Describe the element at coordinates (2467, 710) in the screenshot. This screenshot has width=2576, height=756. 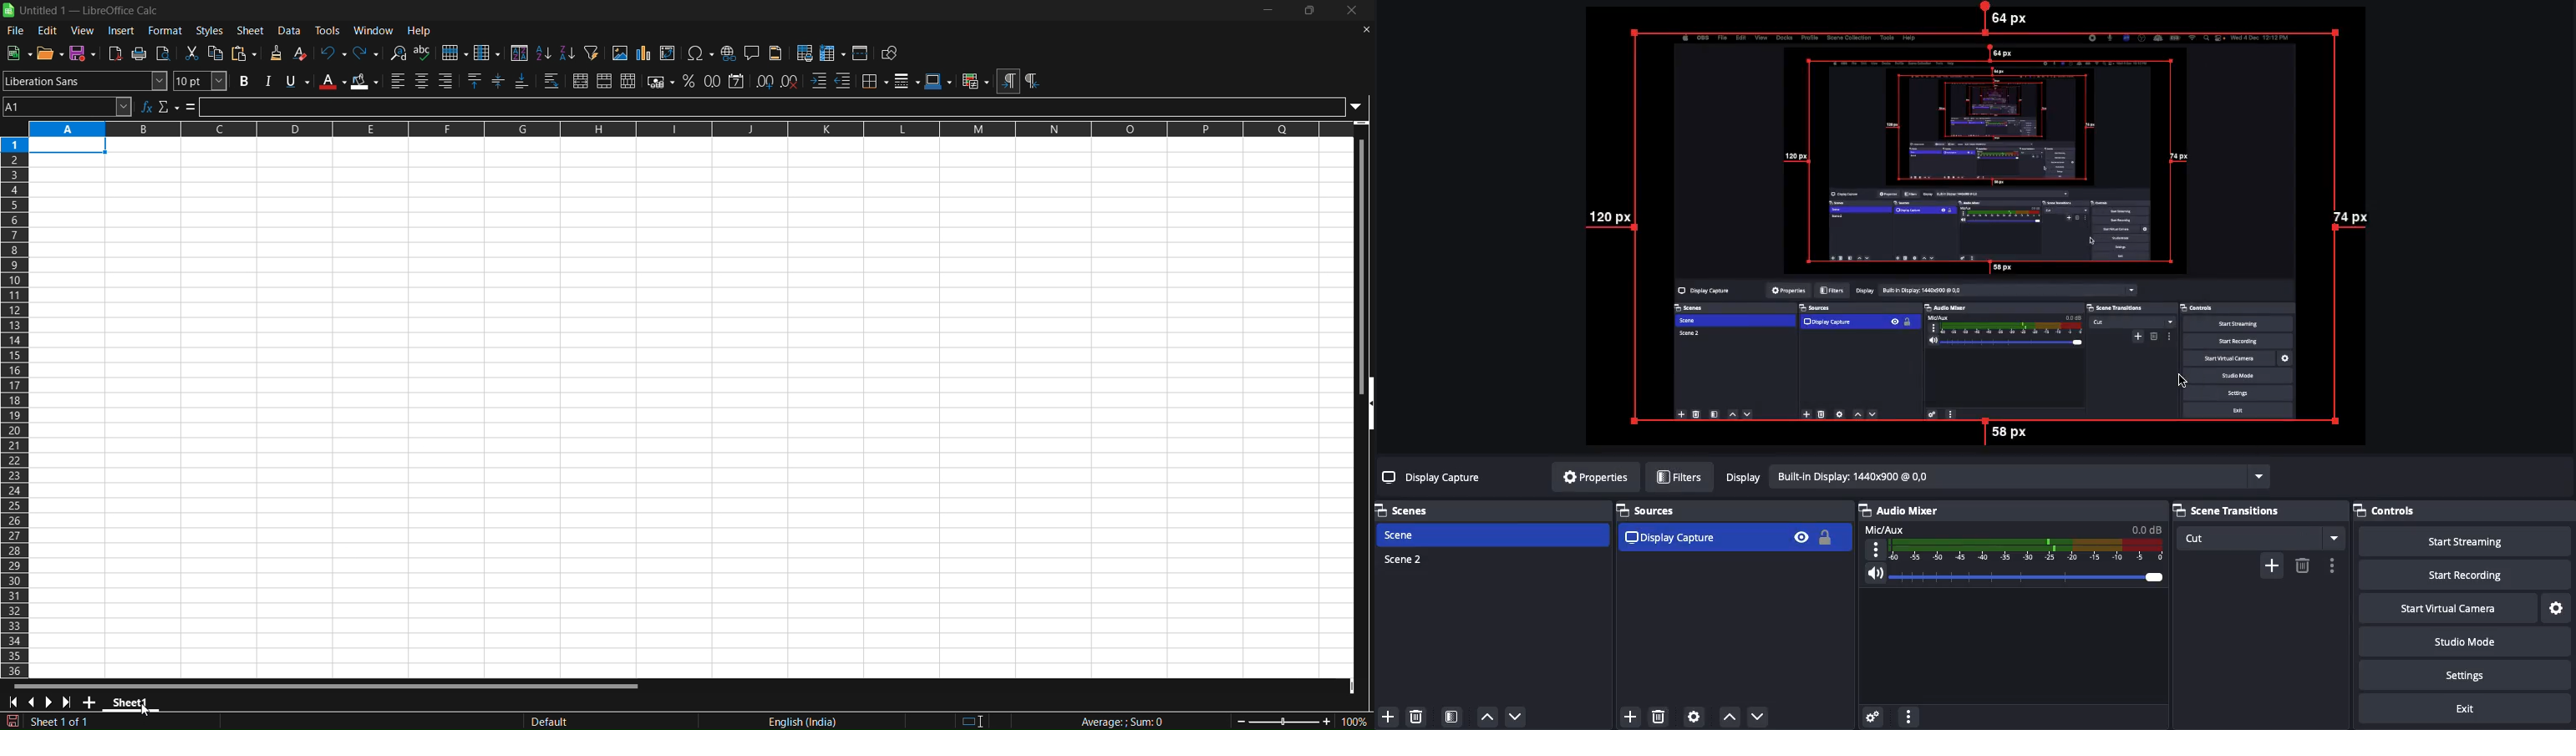
I see `Exit` at that location.